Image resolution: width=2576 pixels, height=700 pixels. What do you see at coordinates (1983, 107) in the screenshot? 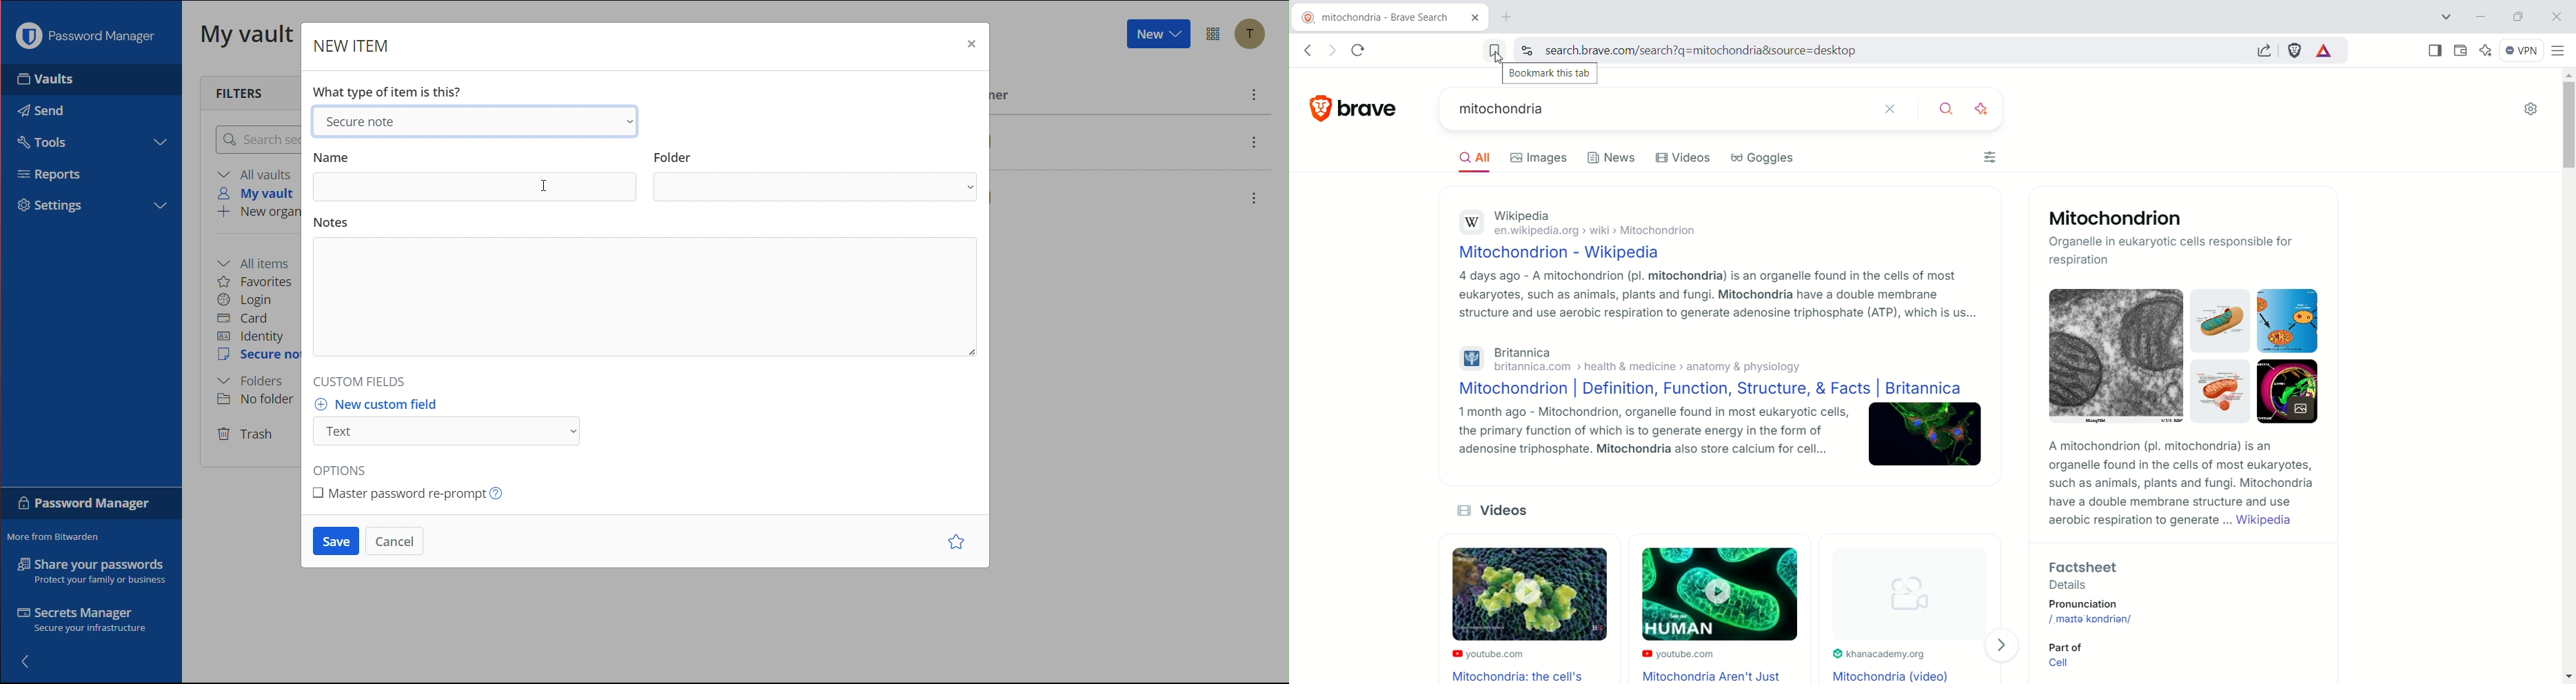
I see `ask AI` at bounding box center [1983, 107].